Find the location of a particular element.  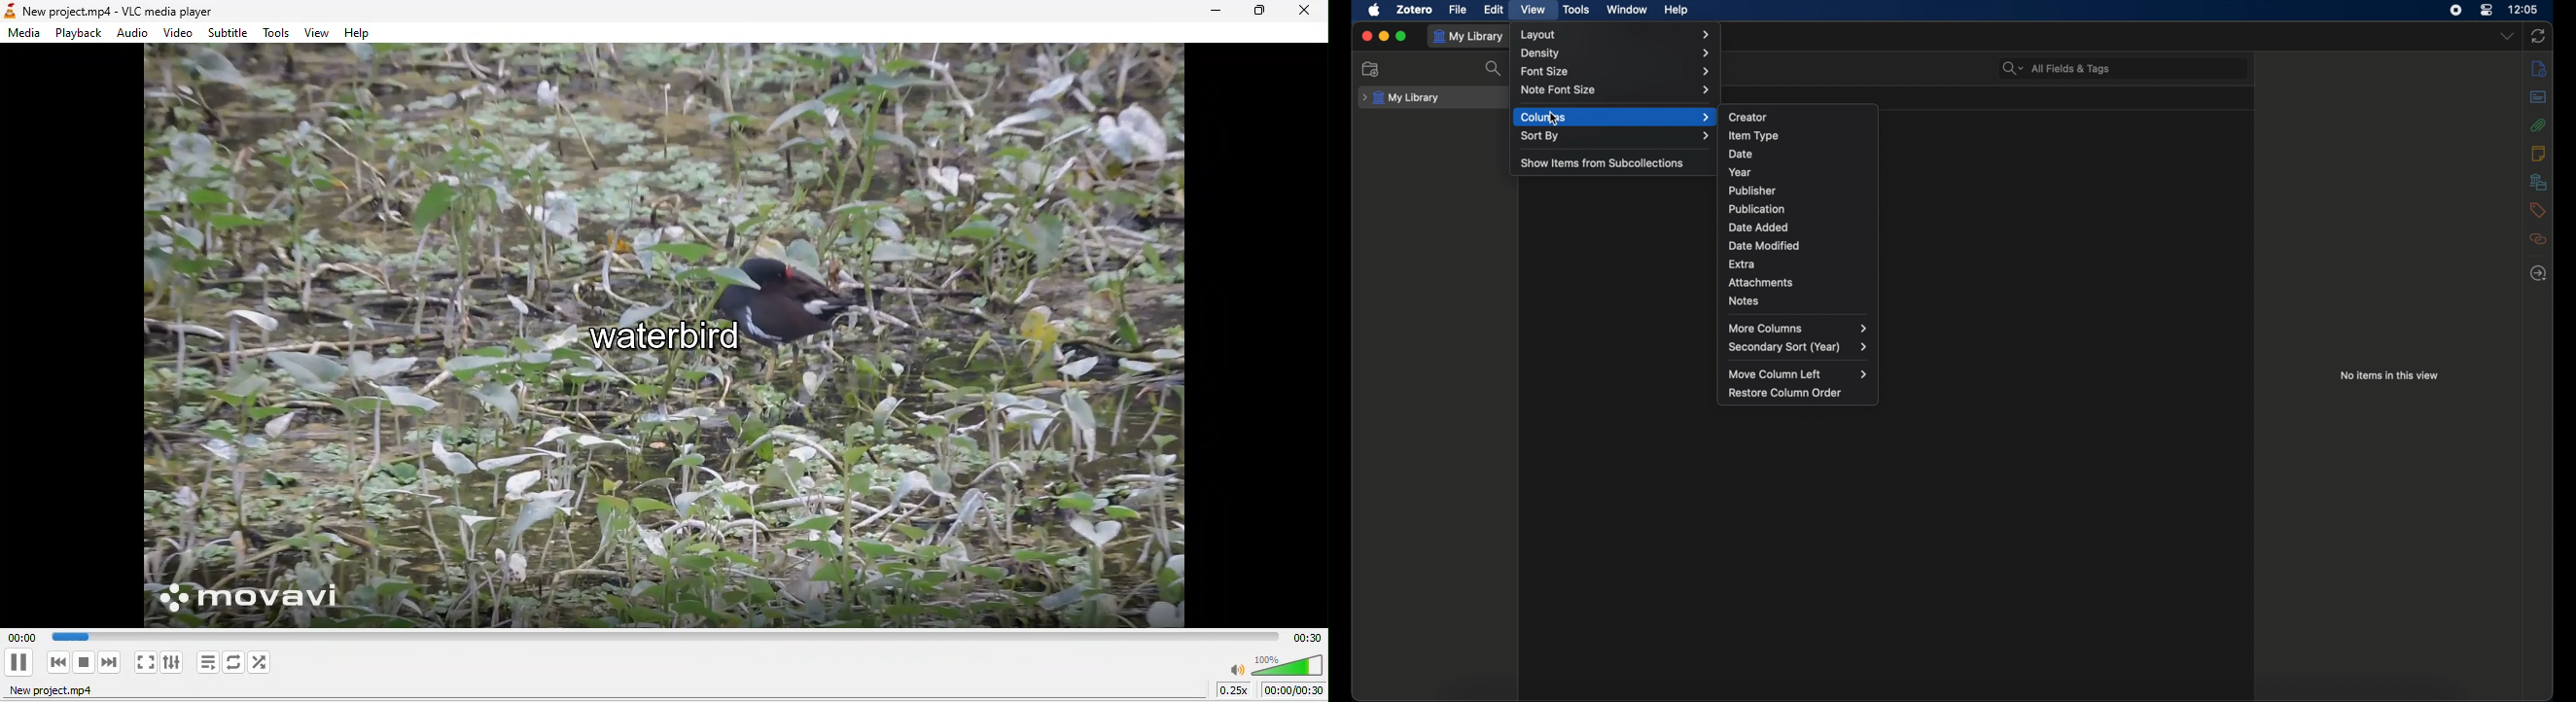

apple is located at coordinates (1375, 10).